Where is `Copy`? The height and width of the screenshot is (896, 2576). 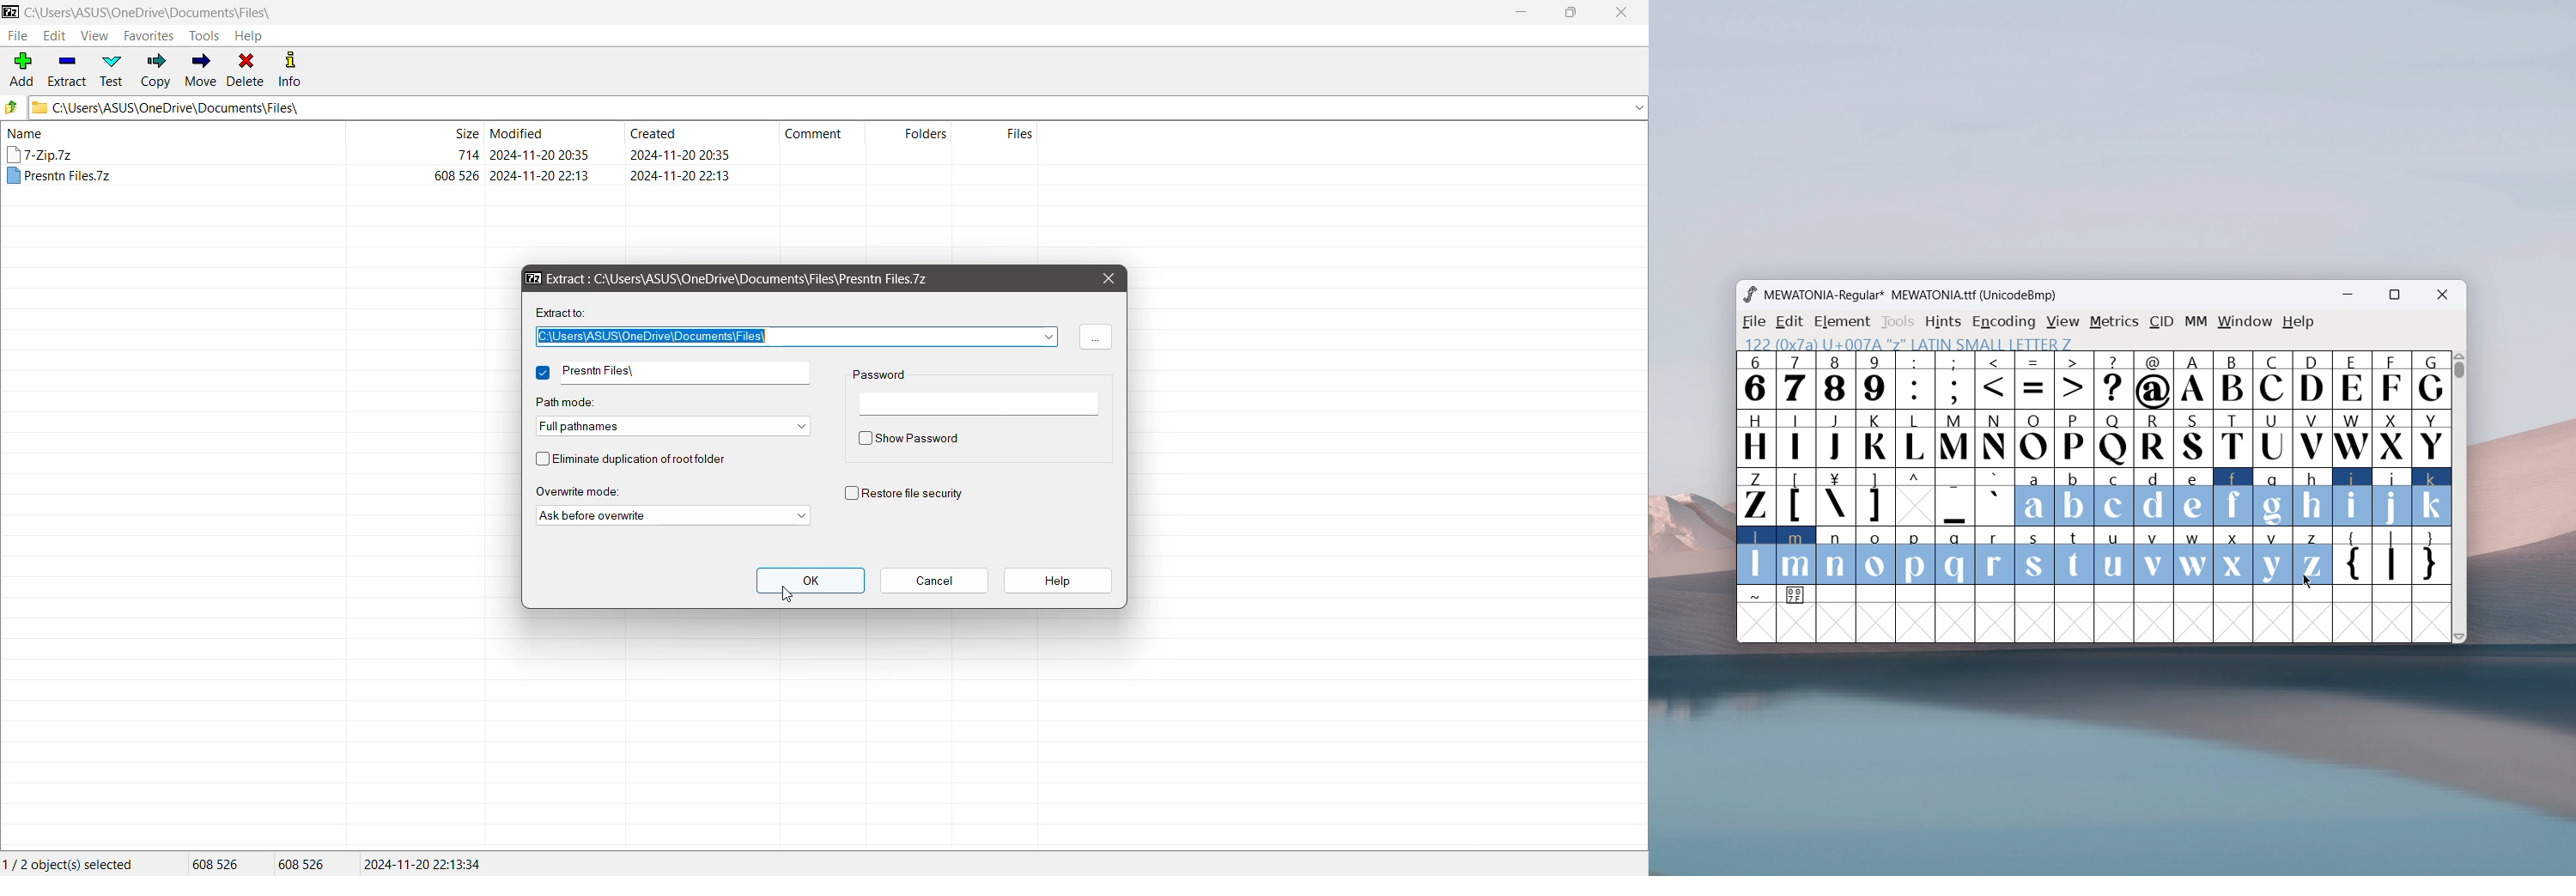
Copy is located at coordinates (156, 70).